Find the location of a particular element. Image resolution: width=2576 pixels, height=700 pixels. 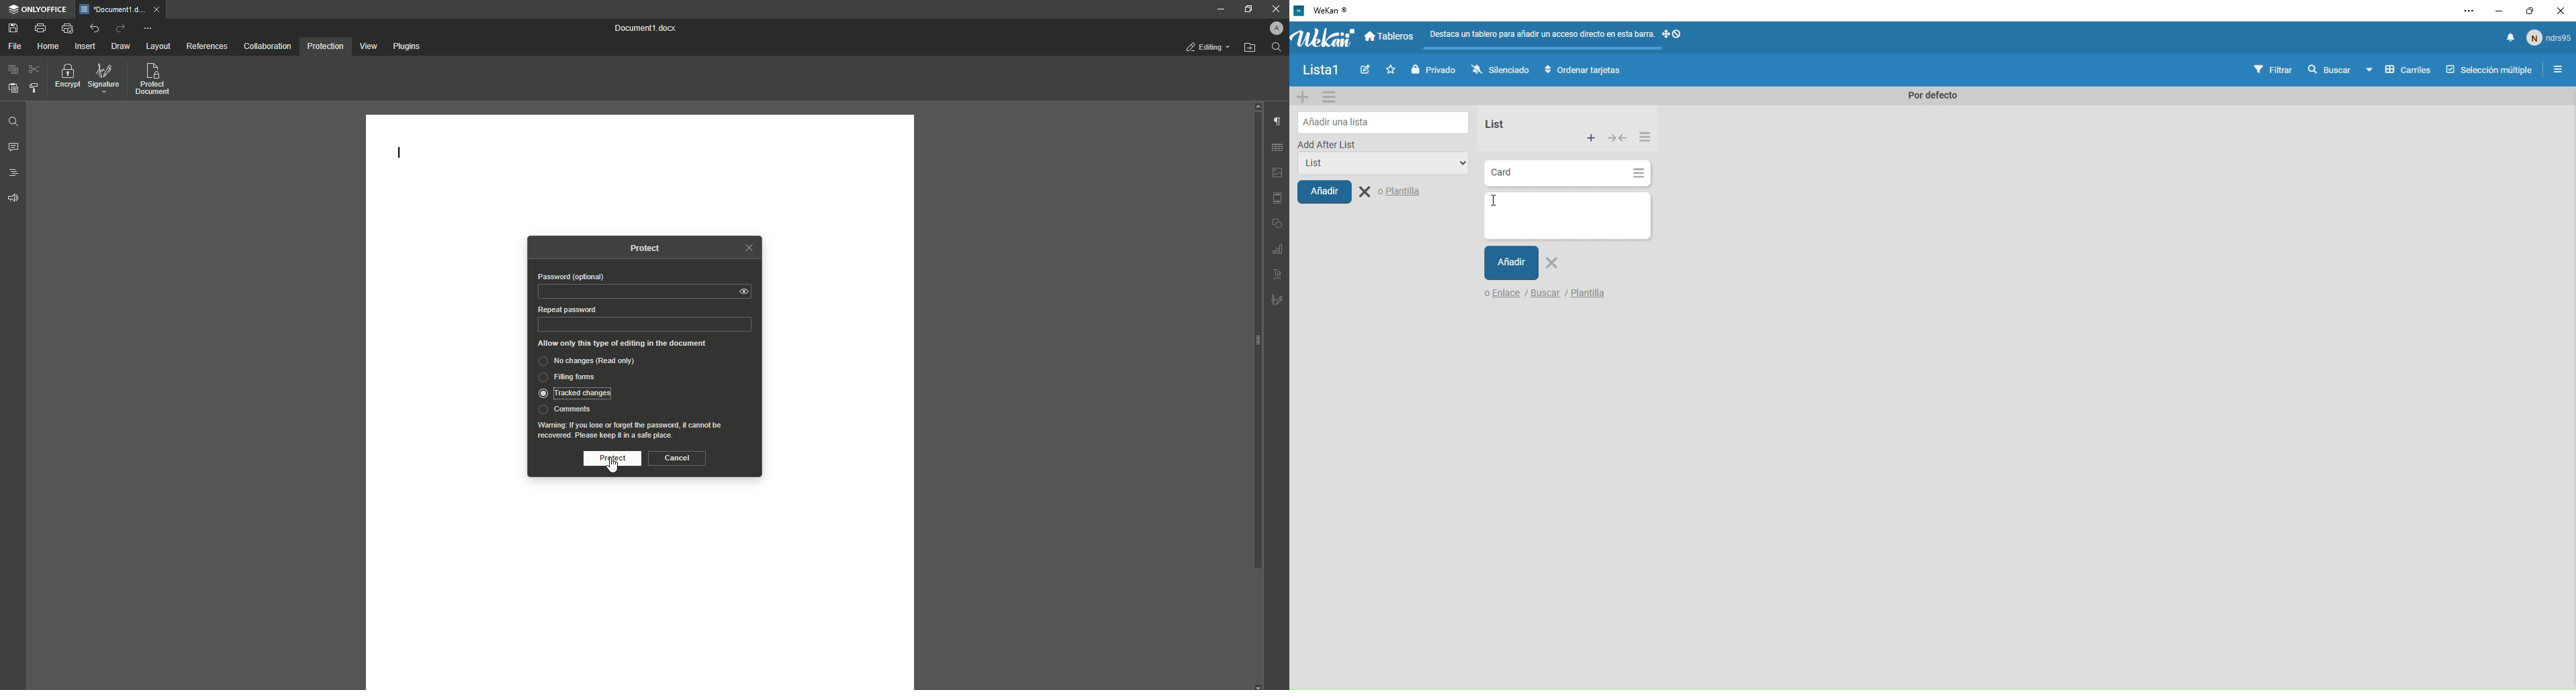

Plugins is located at coordinates (406, 46).